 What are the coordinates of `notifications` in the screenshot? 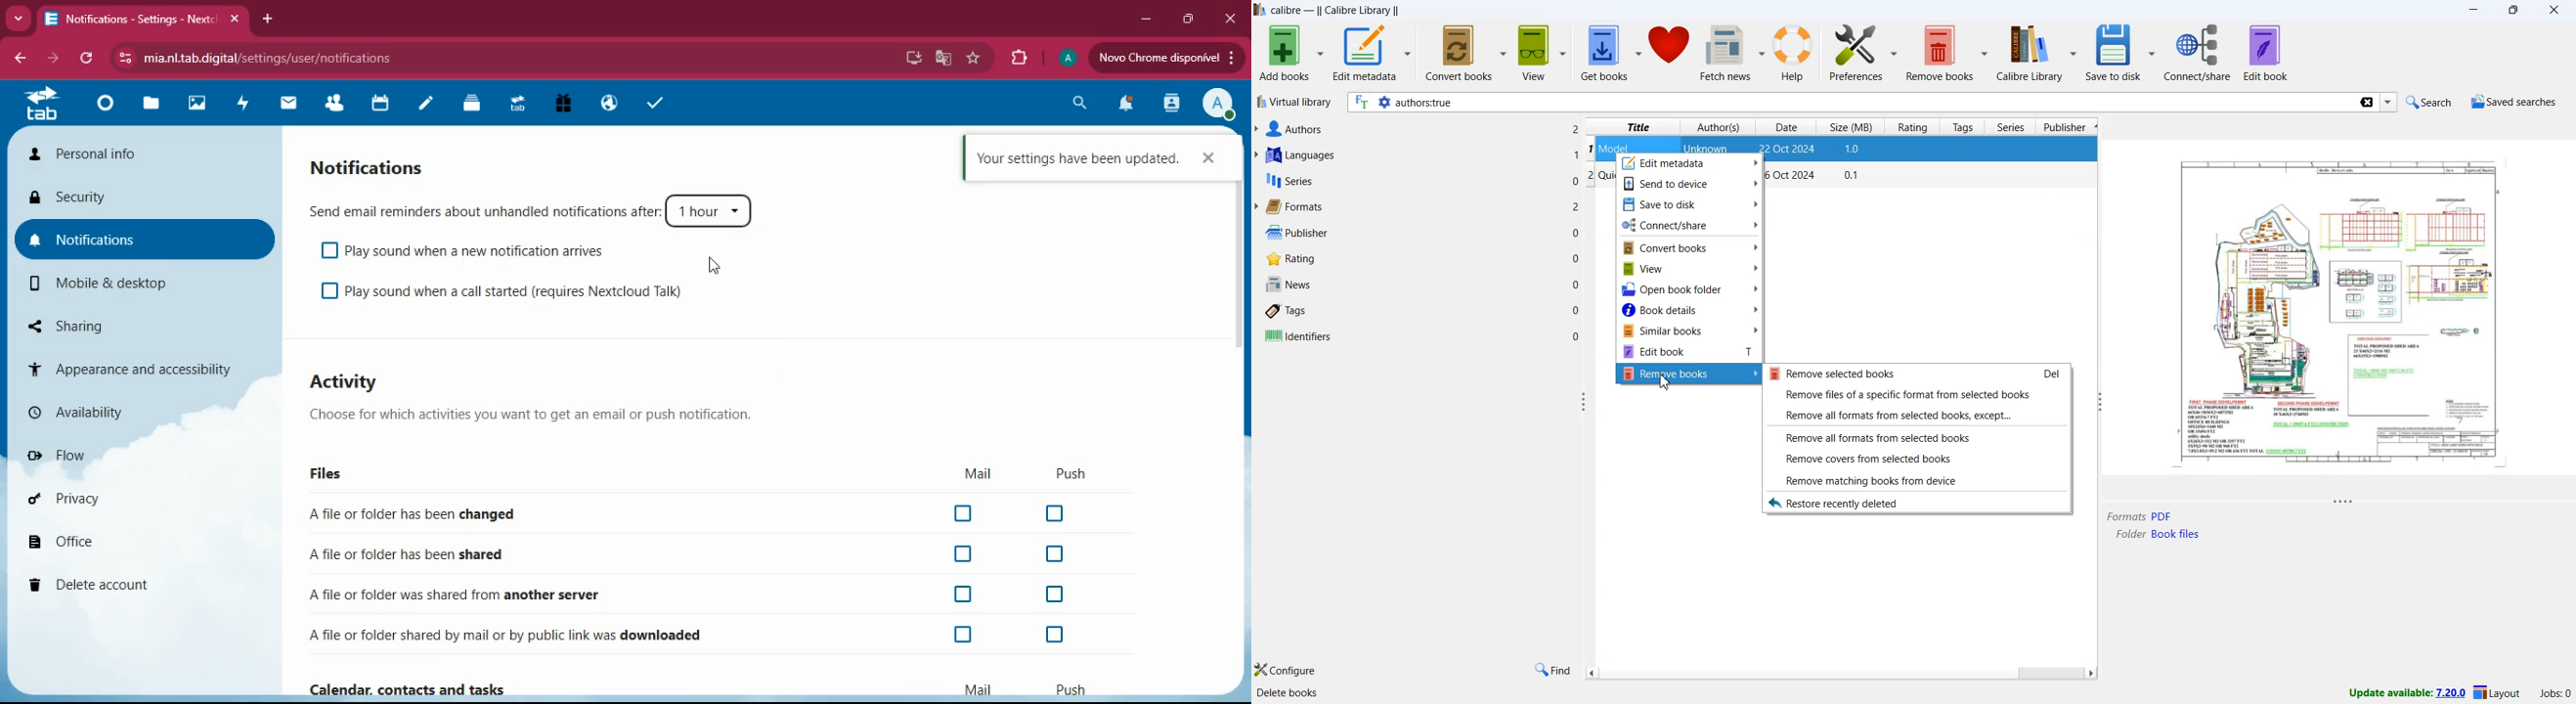 It's located at (1123, 107).